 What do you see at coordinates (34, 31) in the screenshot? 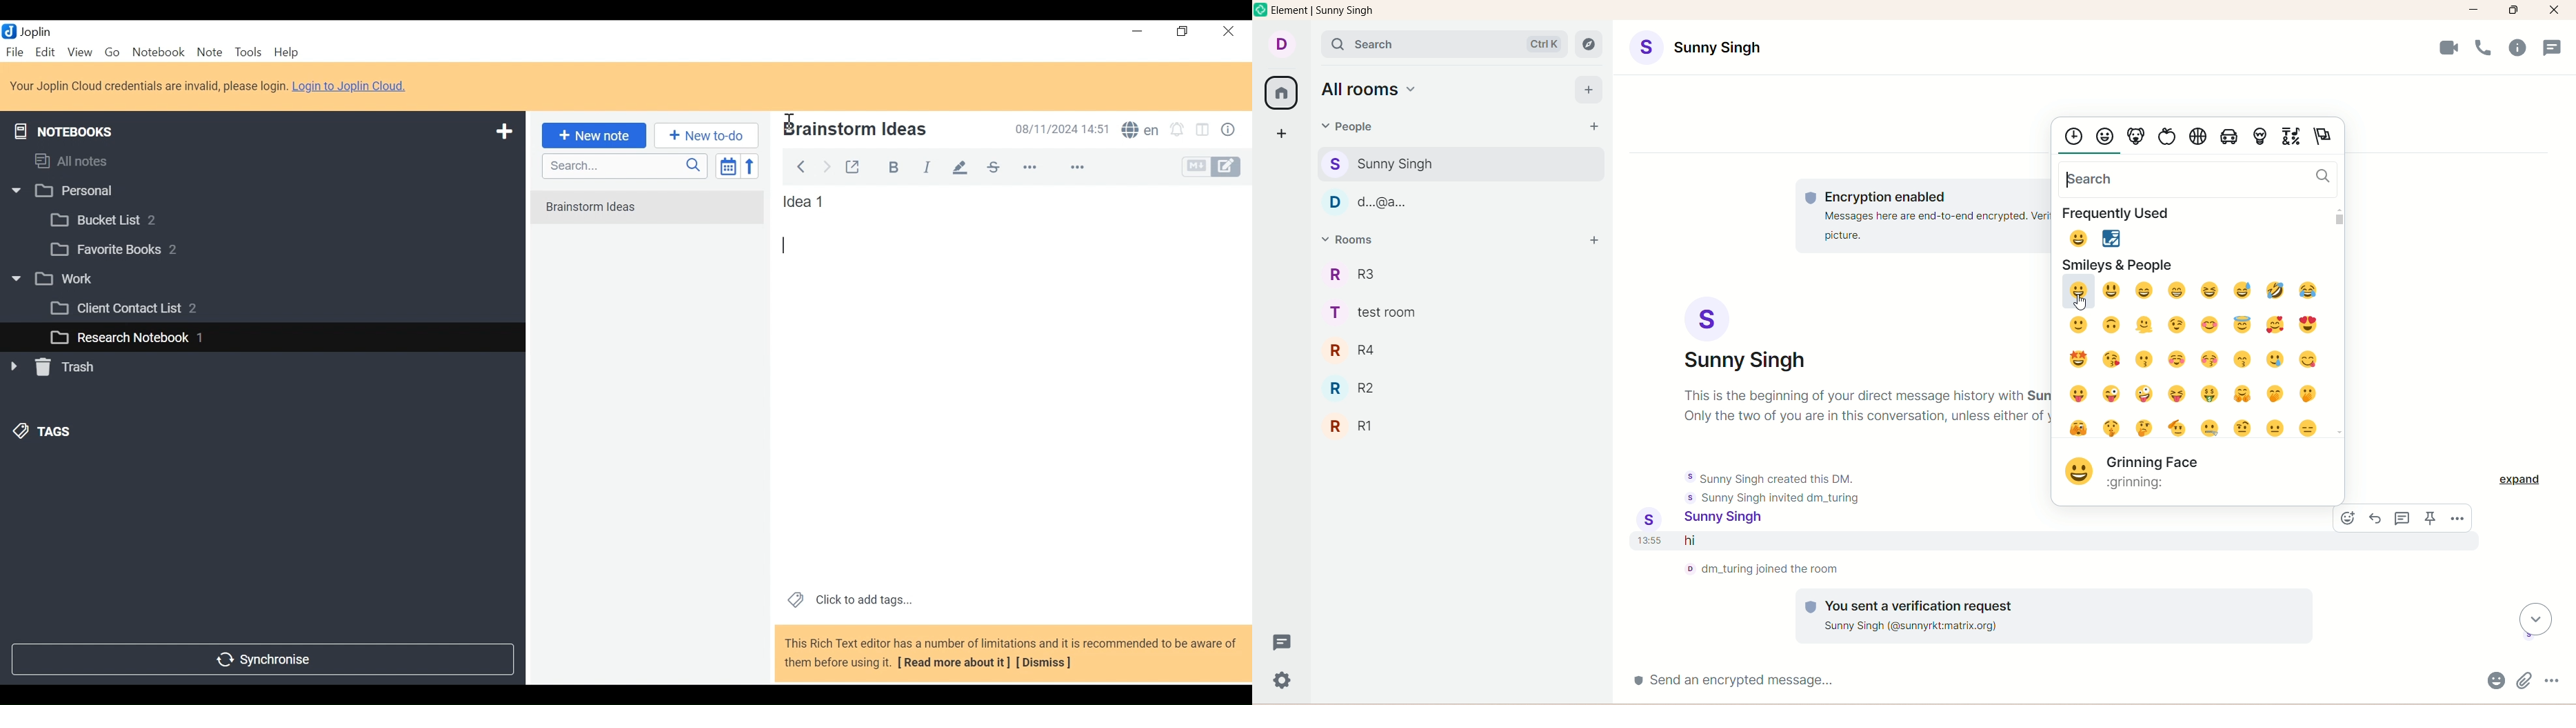
I see `Joplin Desktop Icon` at bounding box center [34, 31].